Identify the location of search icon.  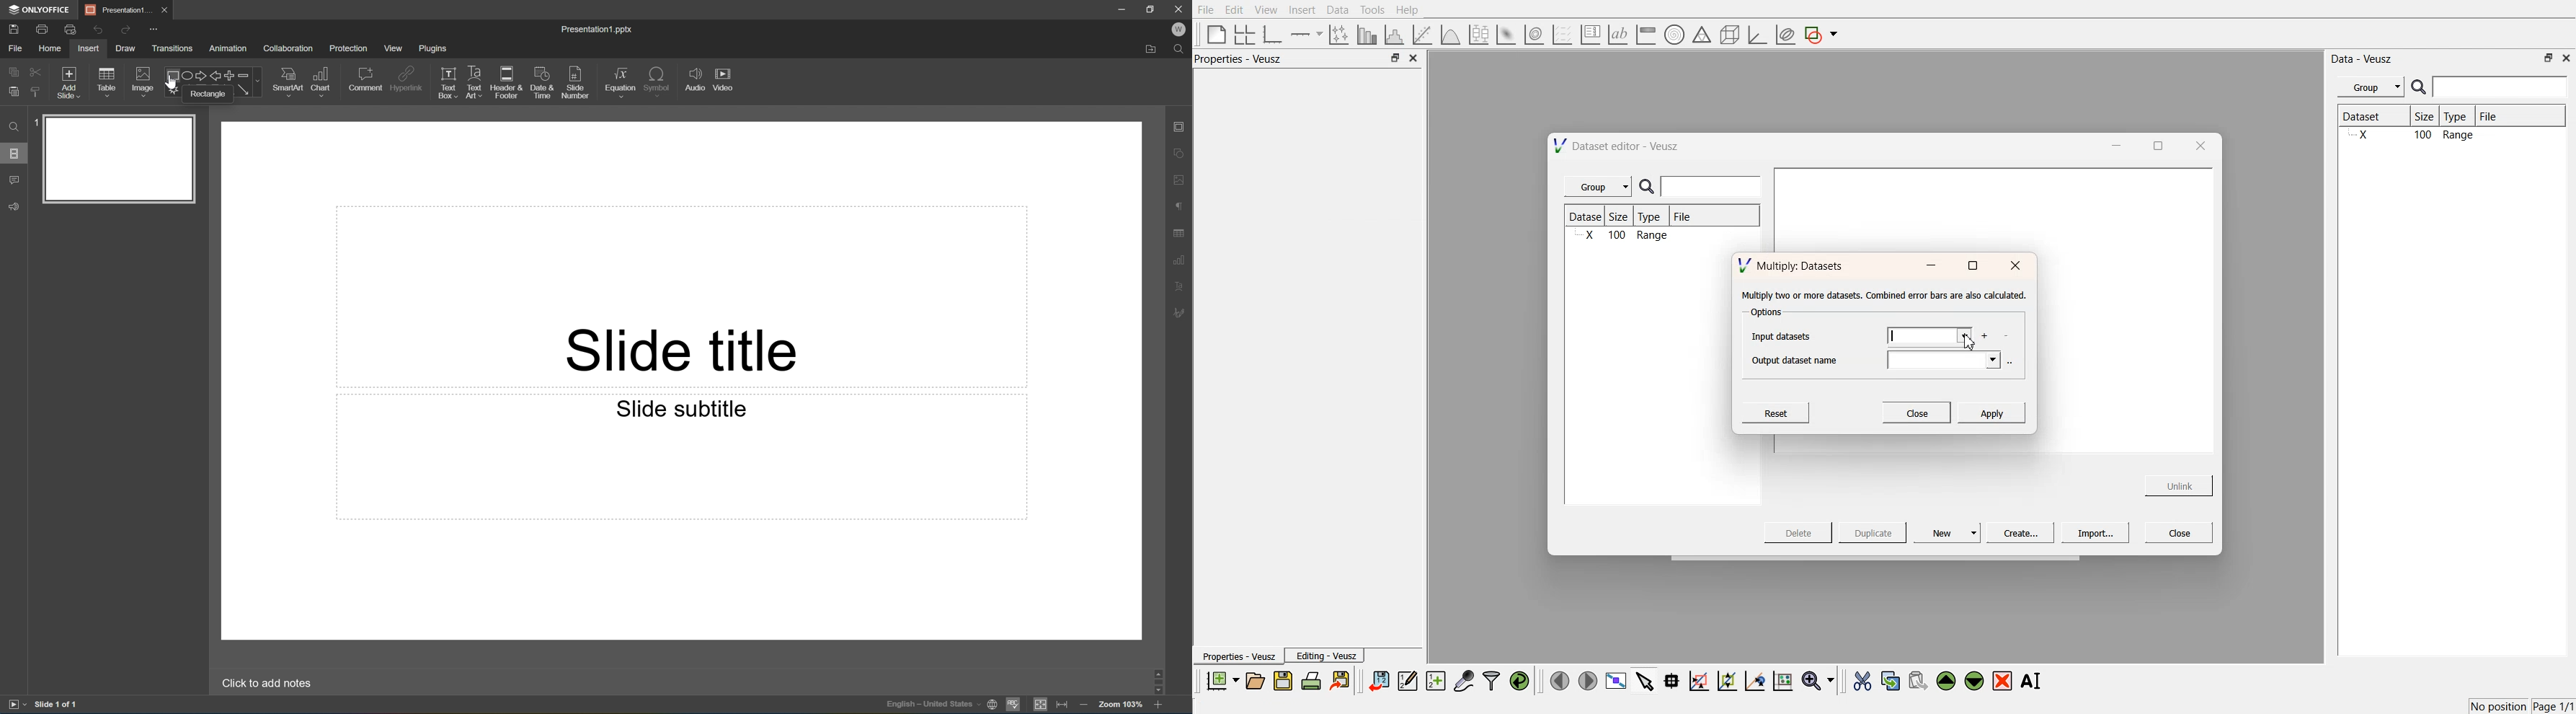
(2420, 87).